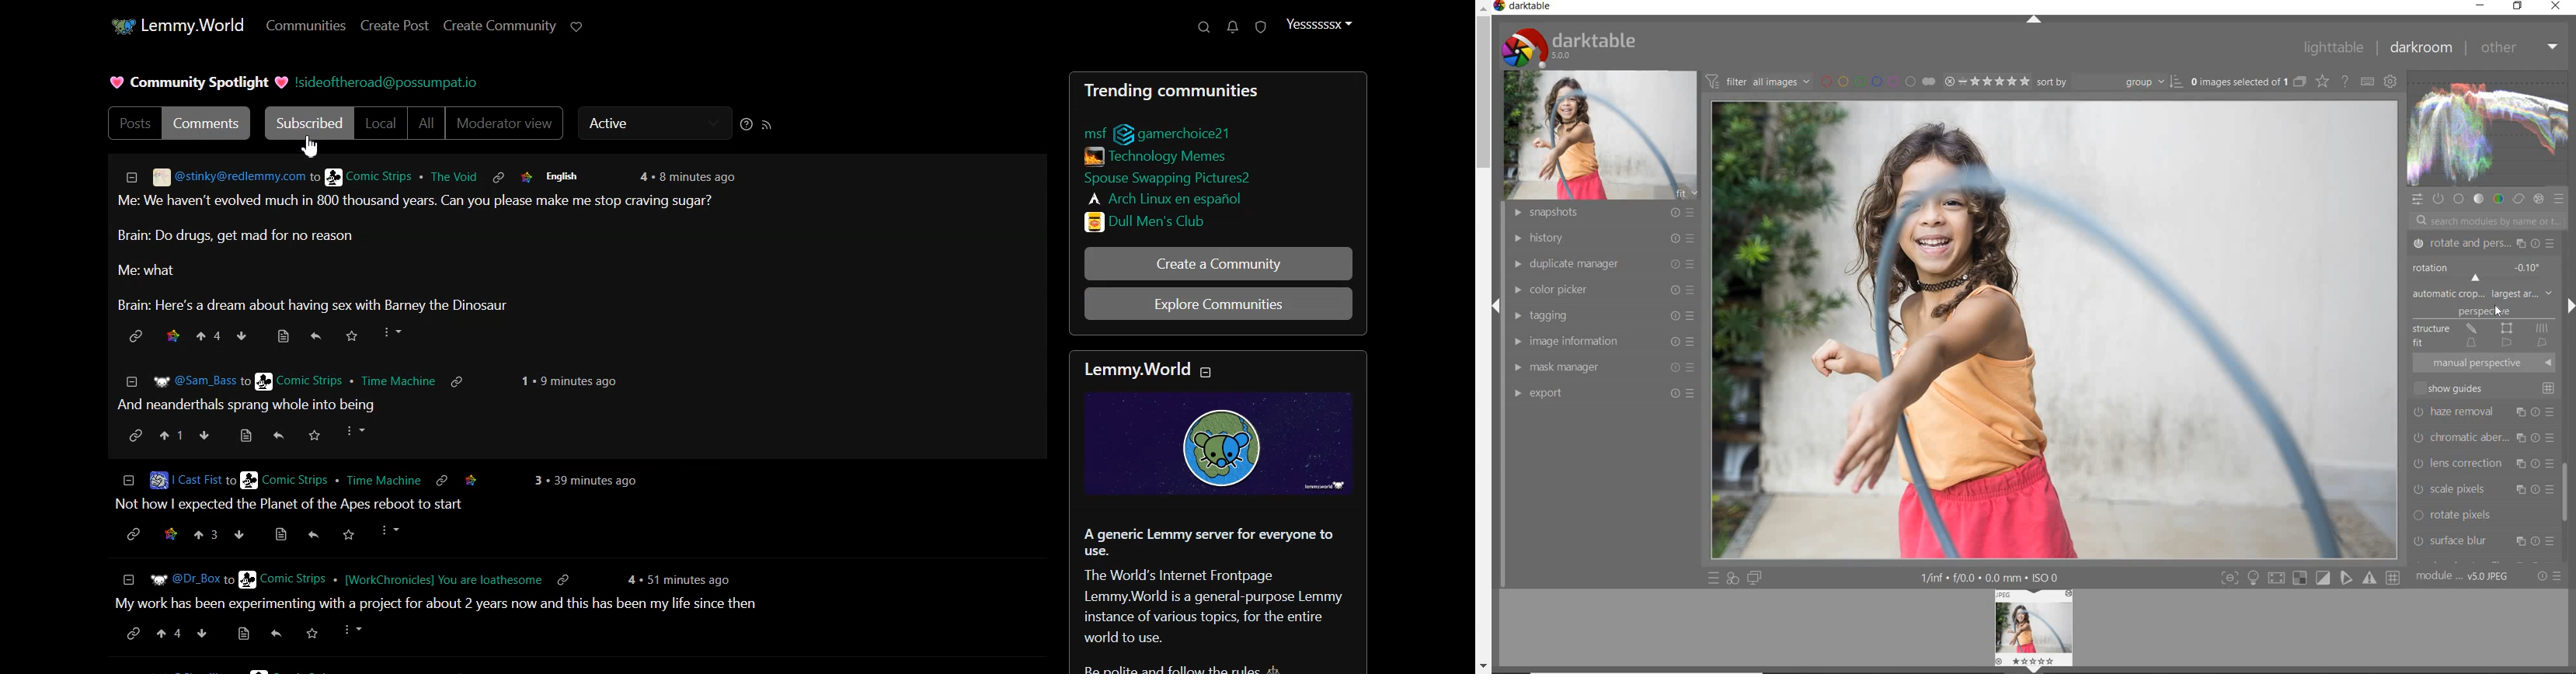 The image size is (2576, 700). I want to click on name, so click(388, 579).